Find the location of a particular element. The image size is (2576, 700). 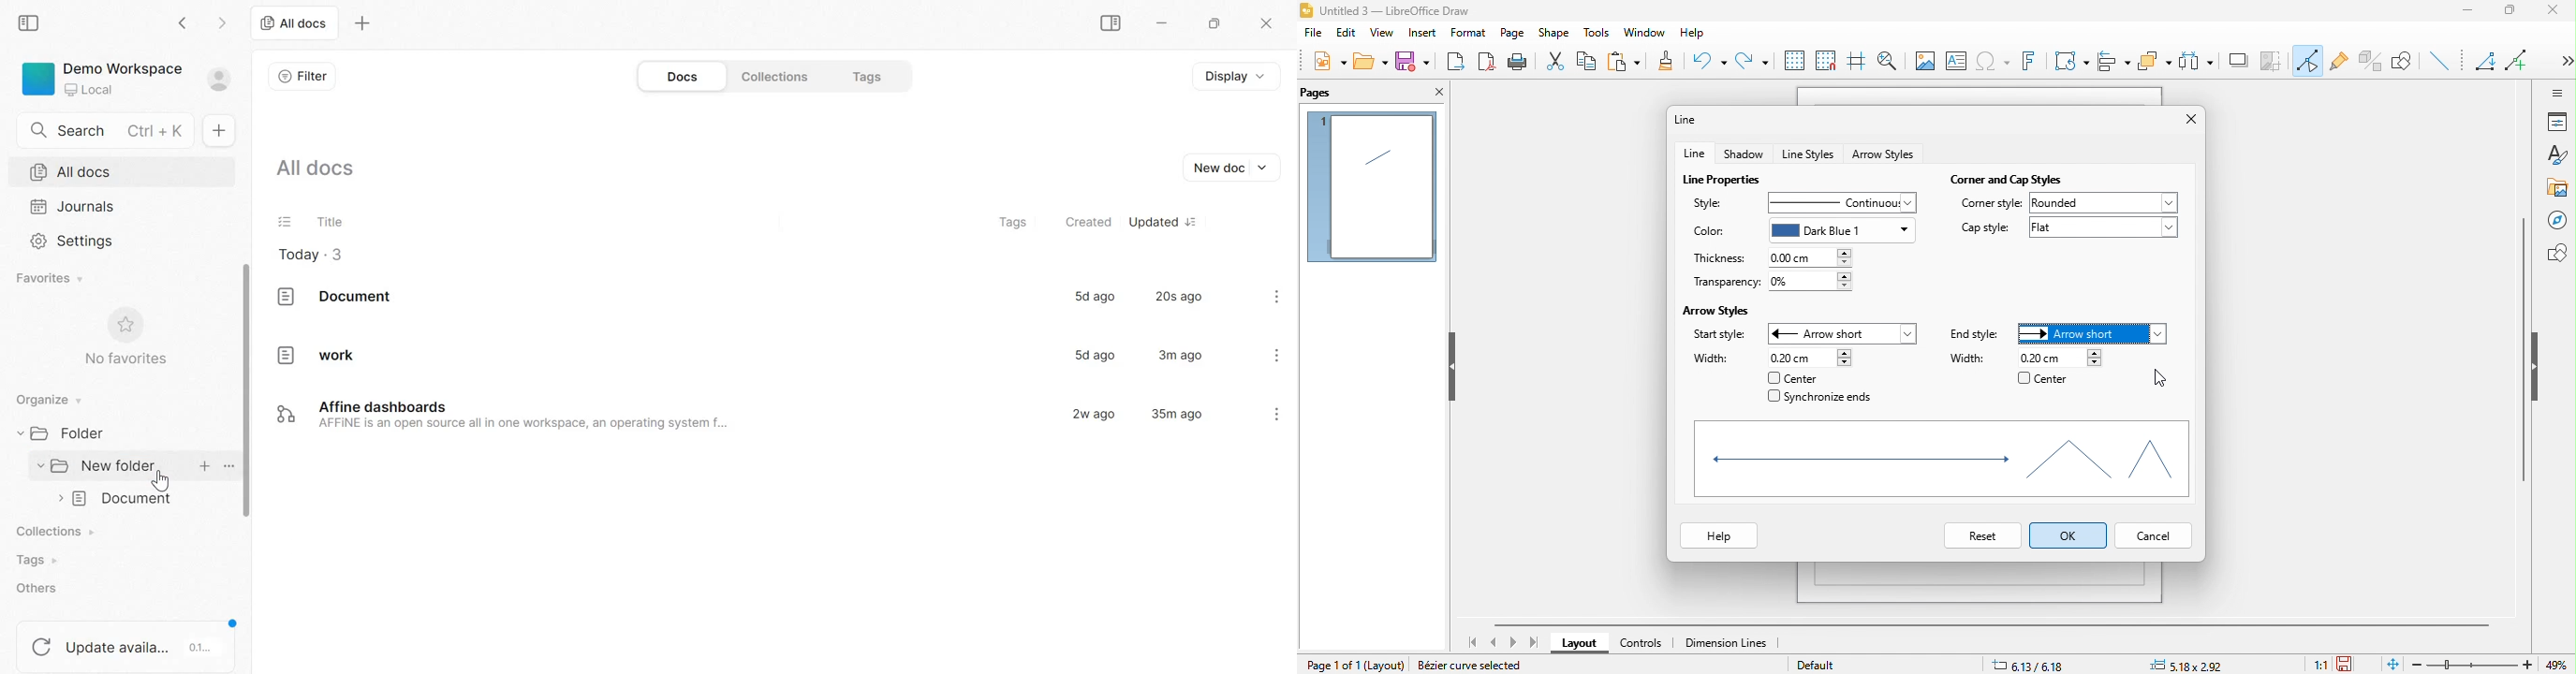

first page is located at coordinates (1476, 642).